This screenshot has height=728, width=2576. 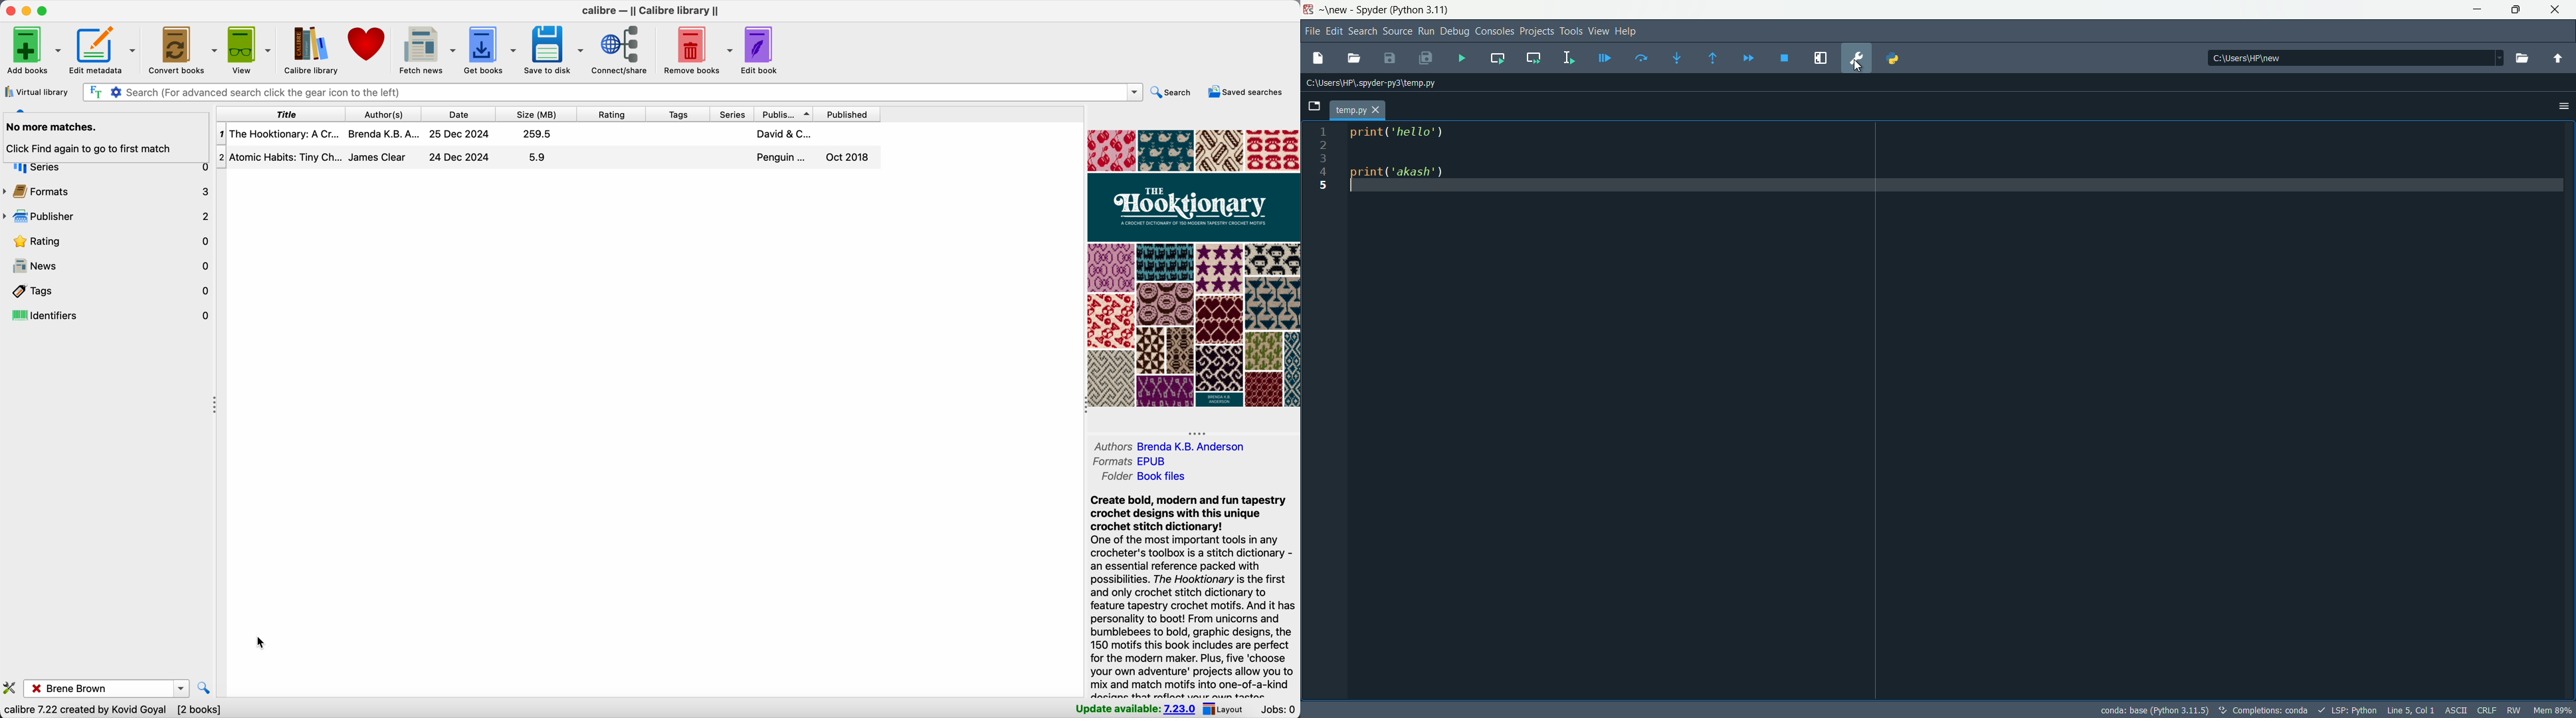 I want to click on LSP:Python, so click(x=2354, y=710).